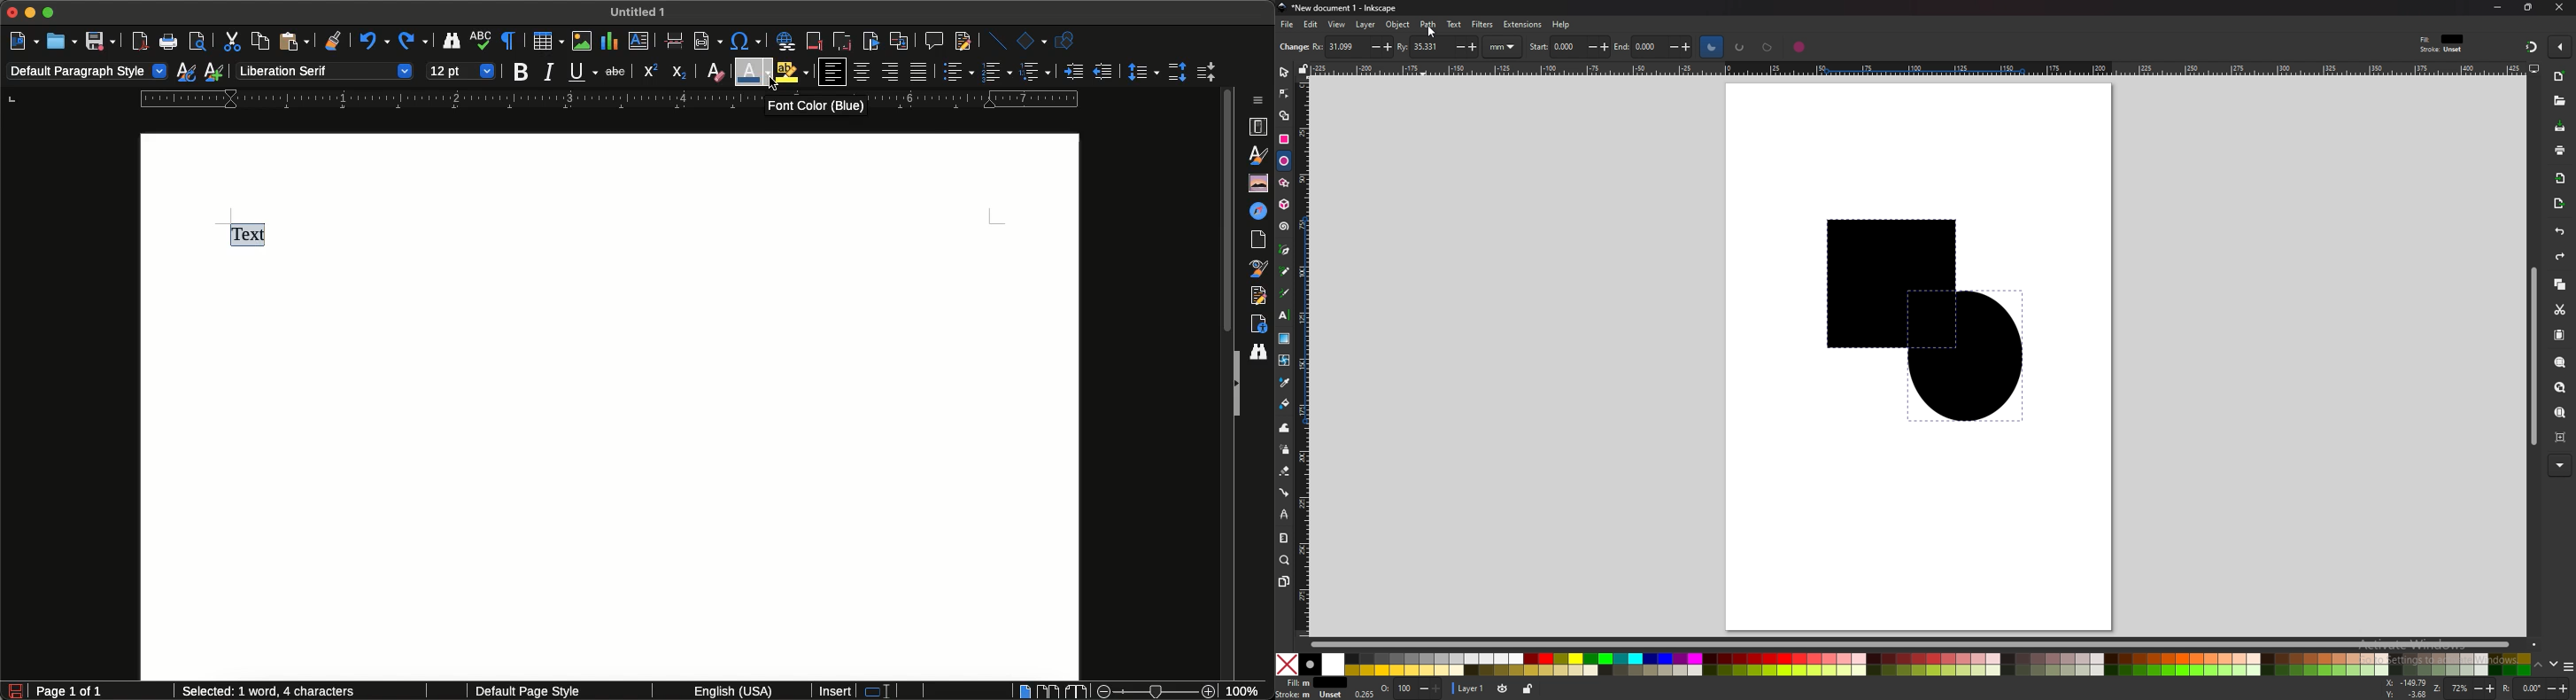 The image size is (2576, 700). What do you see at coordinates (198, 43) in the screenshot?
I see `Toggle print preview` at bounding box center [198, 43].